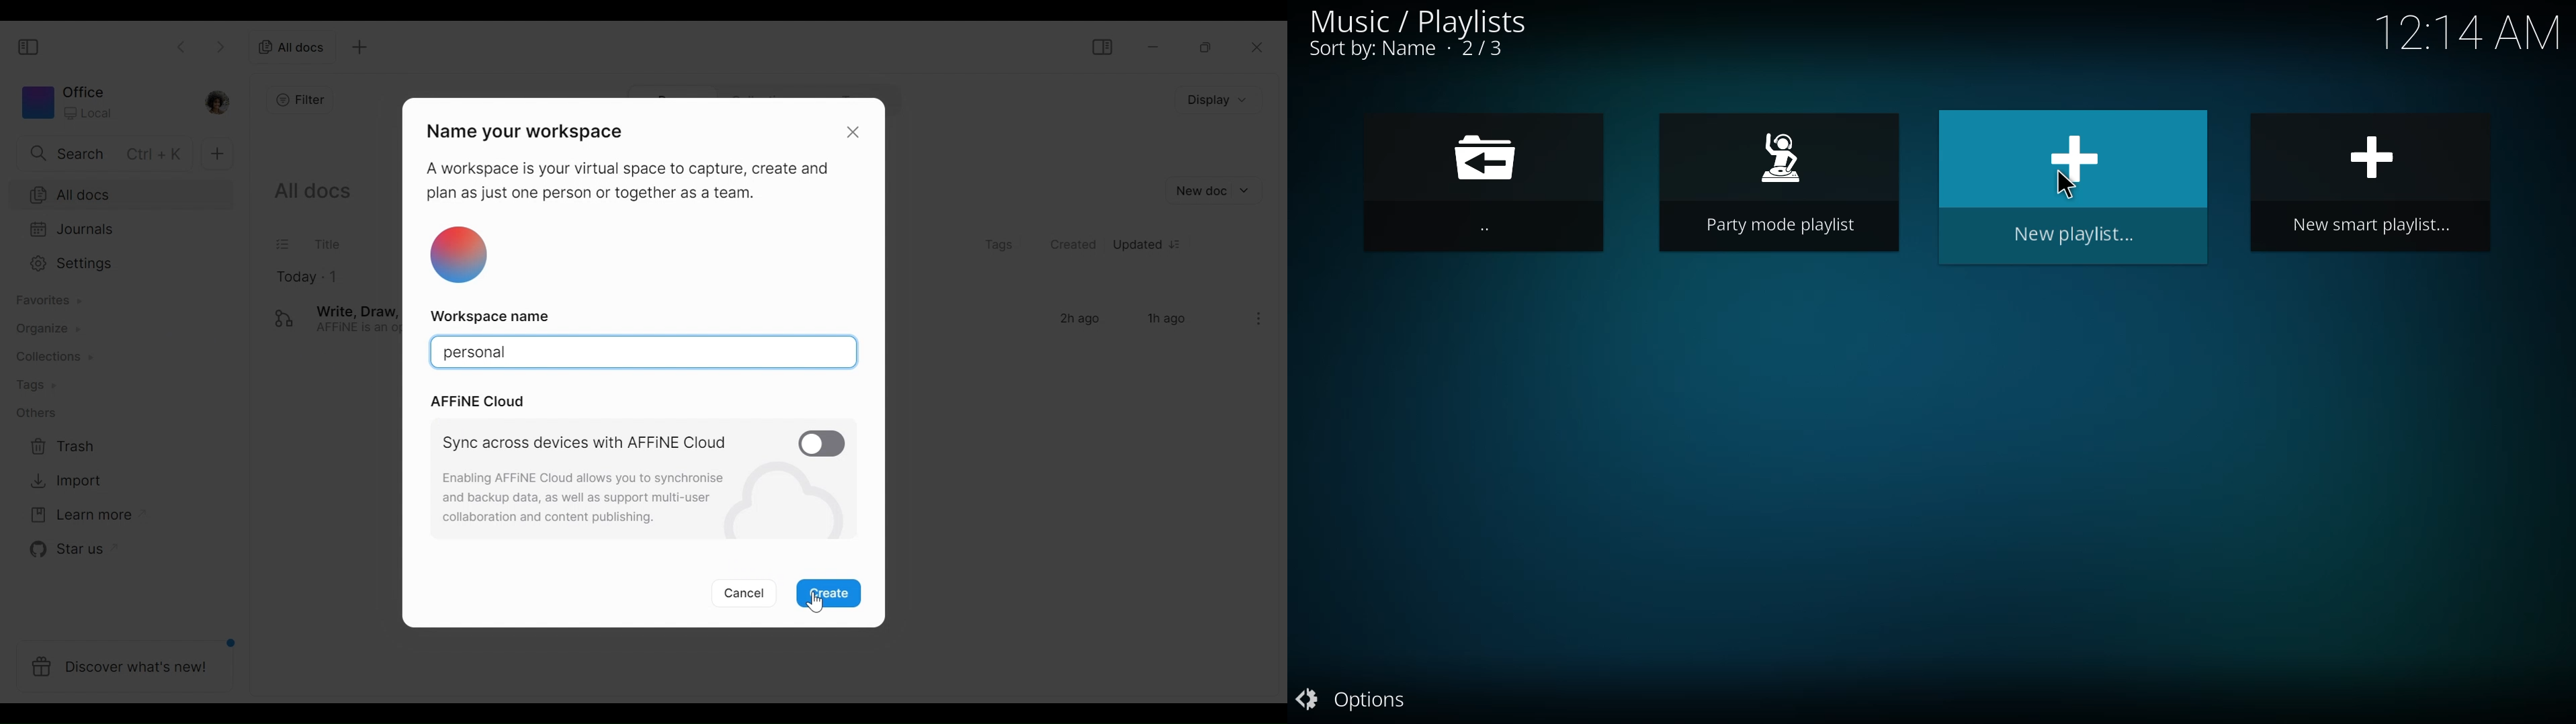  Describe the element at coordinates (217, 155) in the screenshot. I see `Add new` at that location.